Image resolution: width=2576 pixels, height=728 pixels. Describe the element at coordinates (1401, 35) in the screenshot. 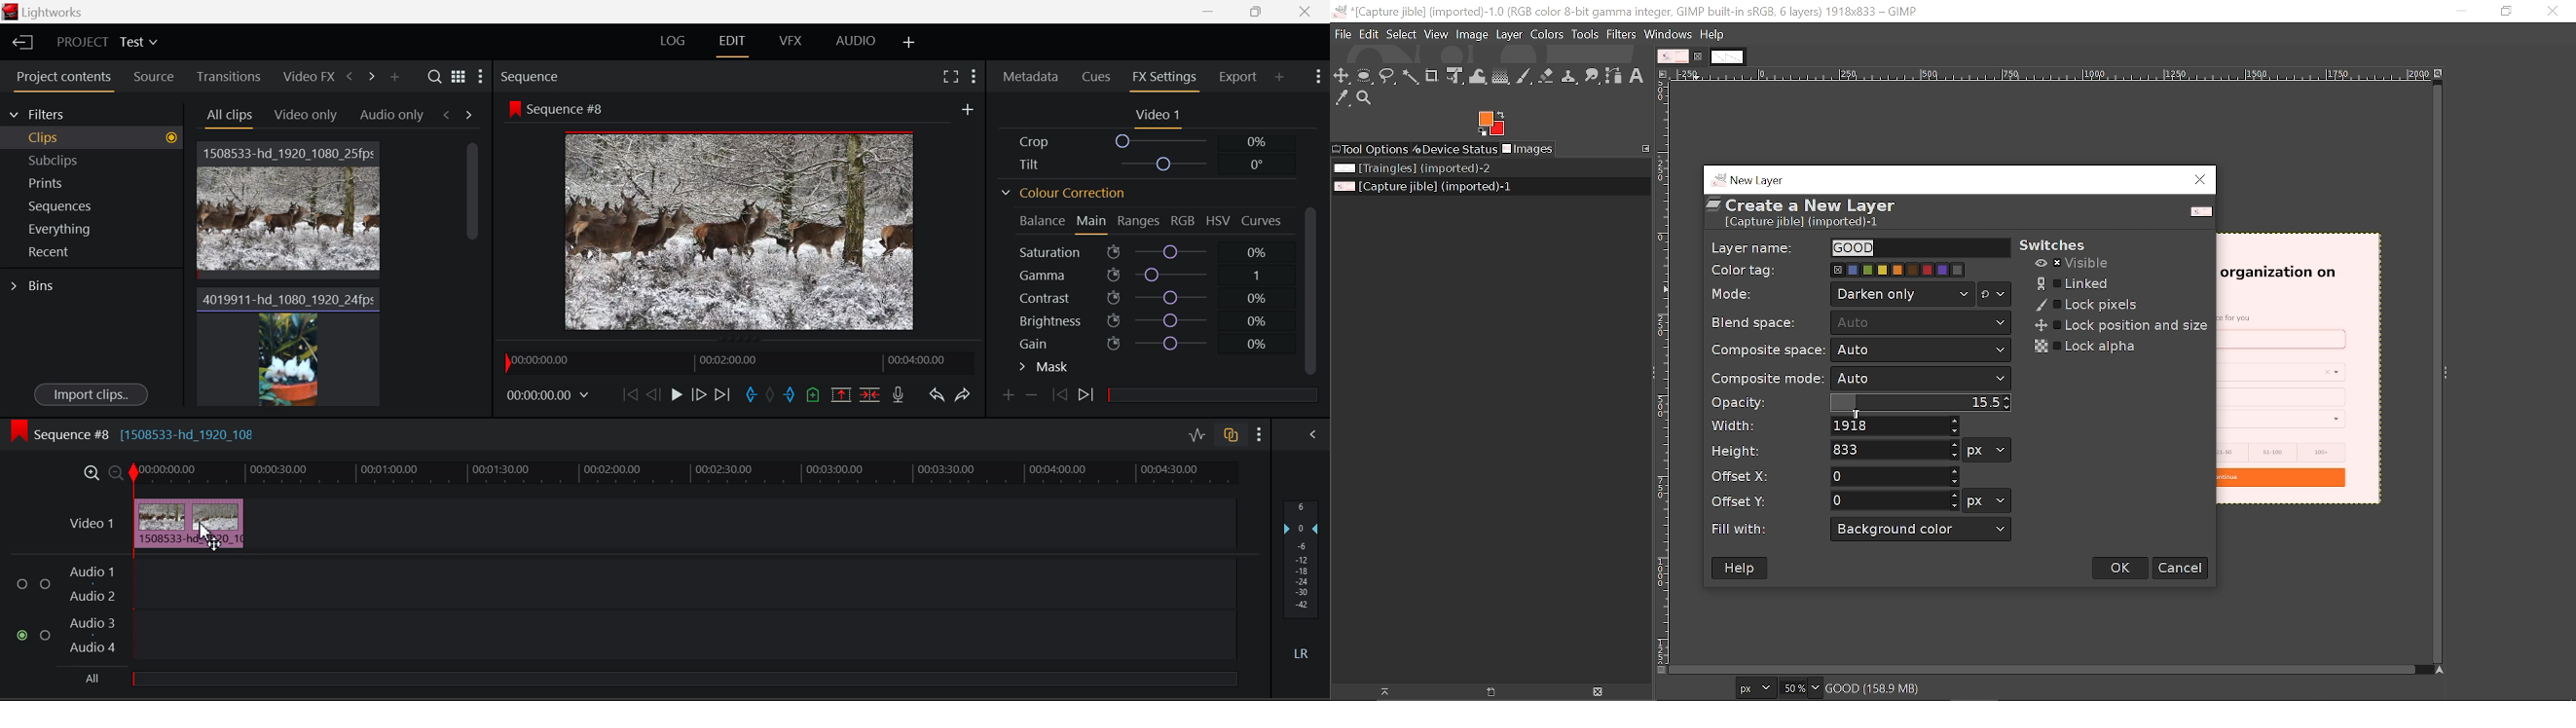

I see `Select` at that location.